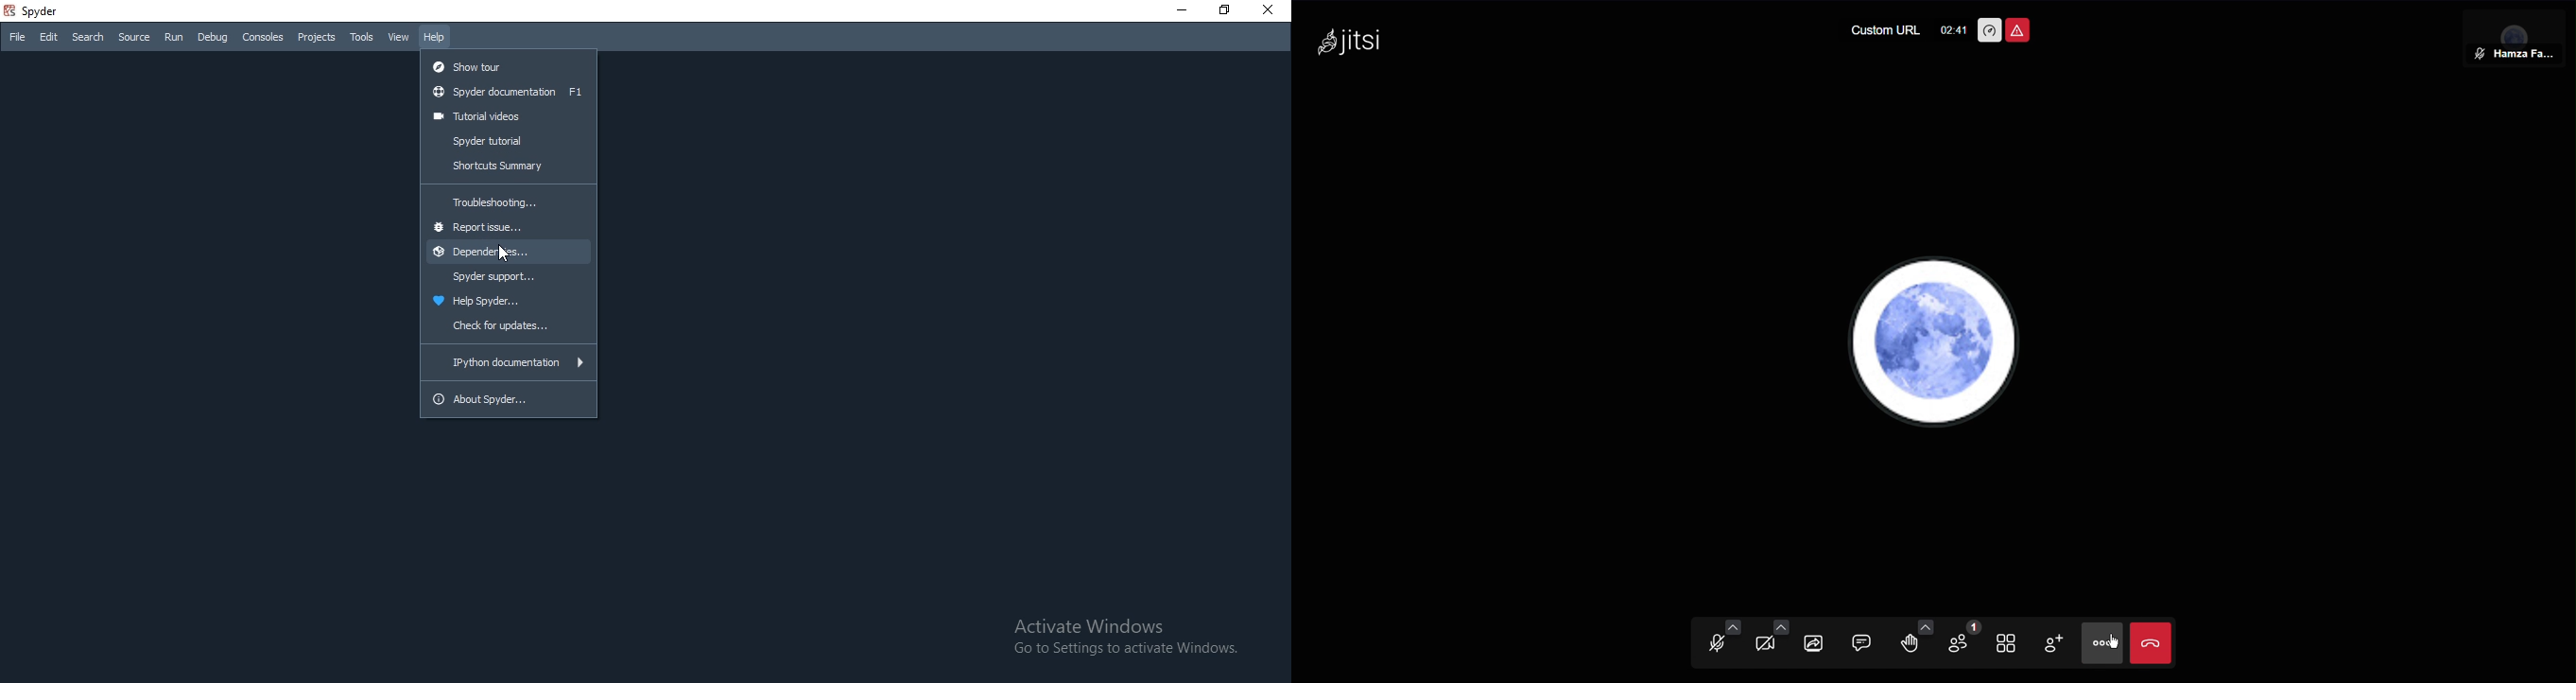 This screenshot has height=700, width=2576. I want to click on Minimise, so click(1179, 12).